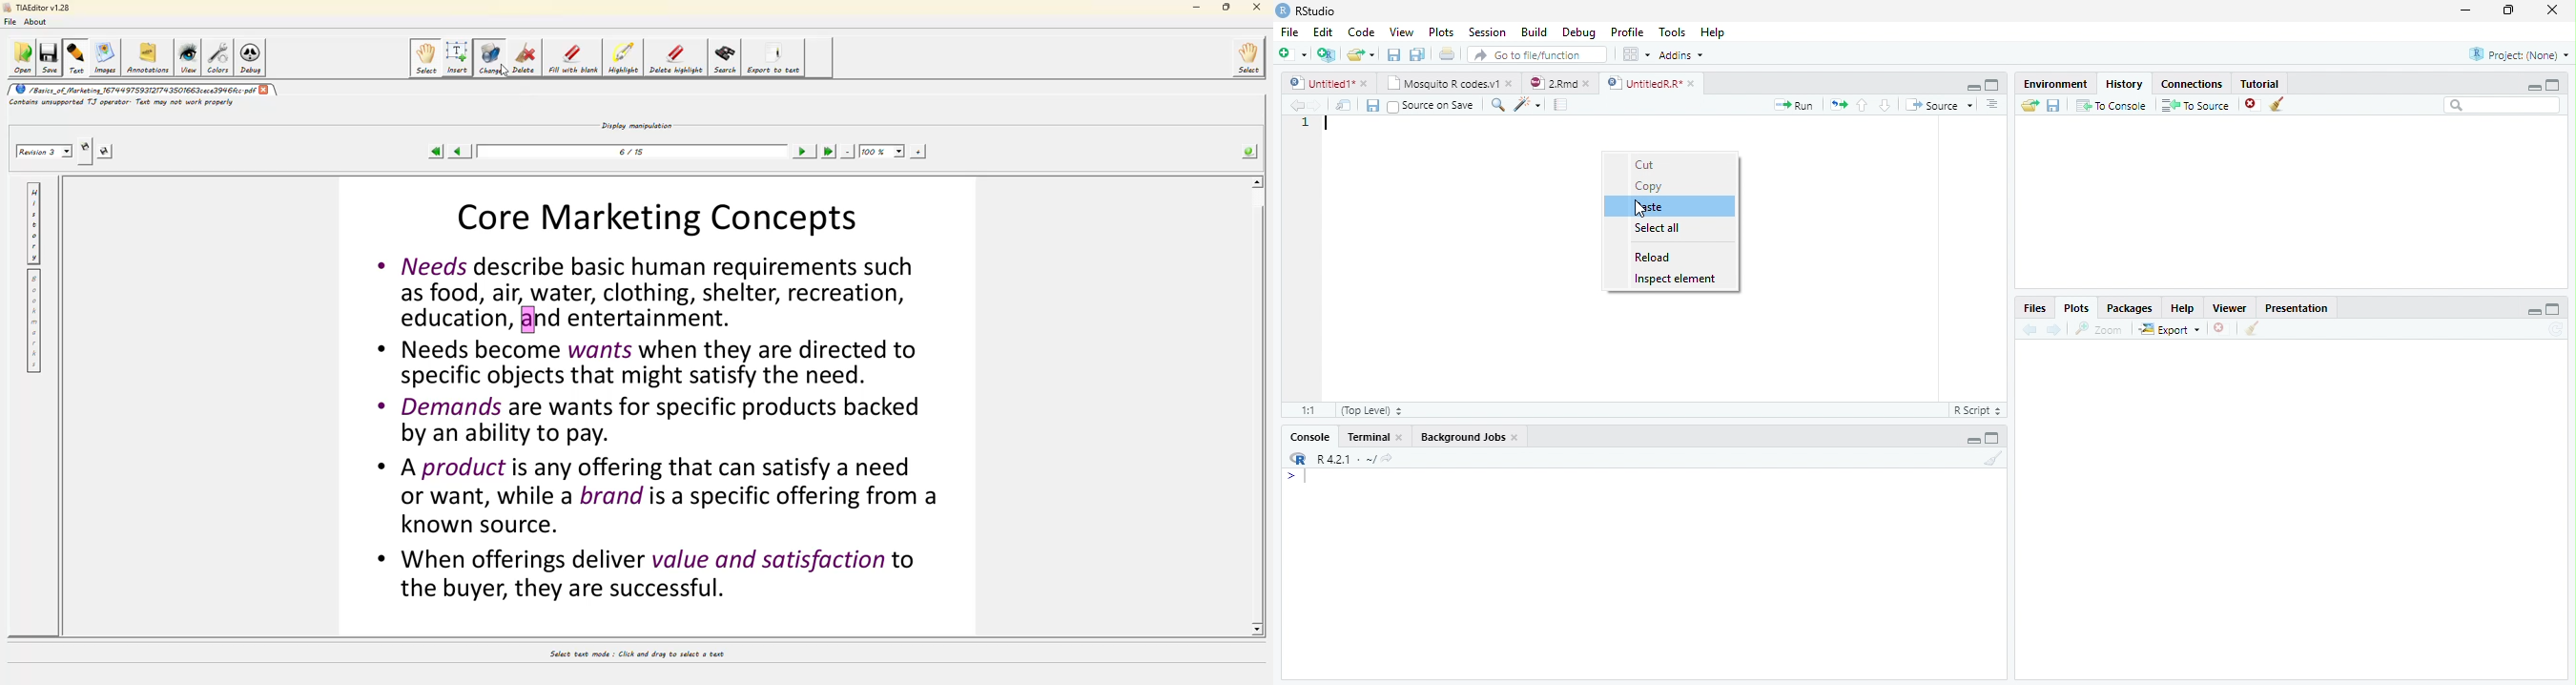 This screenshot has width=2576, height=700. What do you see at coordinates (1344, 105) in the screenshot?
I see `Show in new window` at bounding box center [1344, 105].